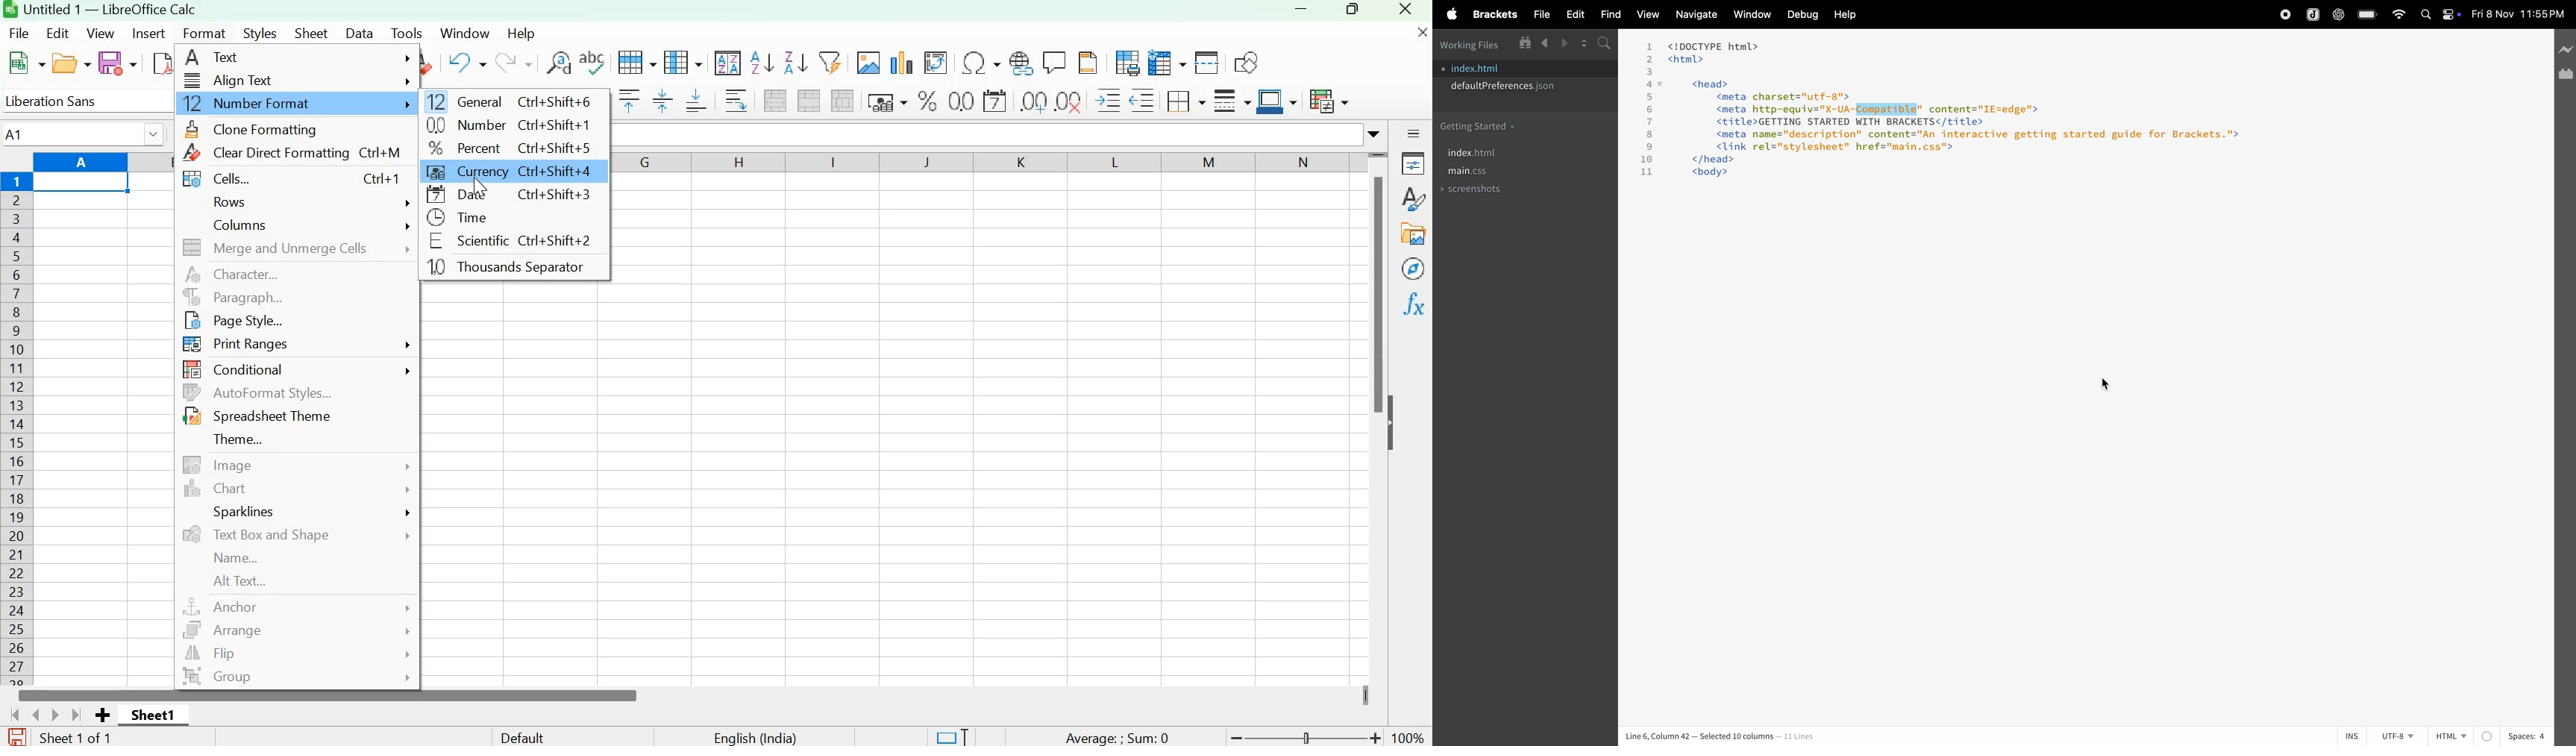 This screenshot has width=2576, height=756. I want to click on Untitled 1 - LibreOffice Calc, so click(110, 8).